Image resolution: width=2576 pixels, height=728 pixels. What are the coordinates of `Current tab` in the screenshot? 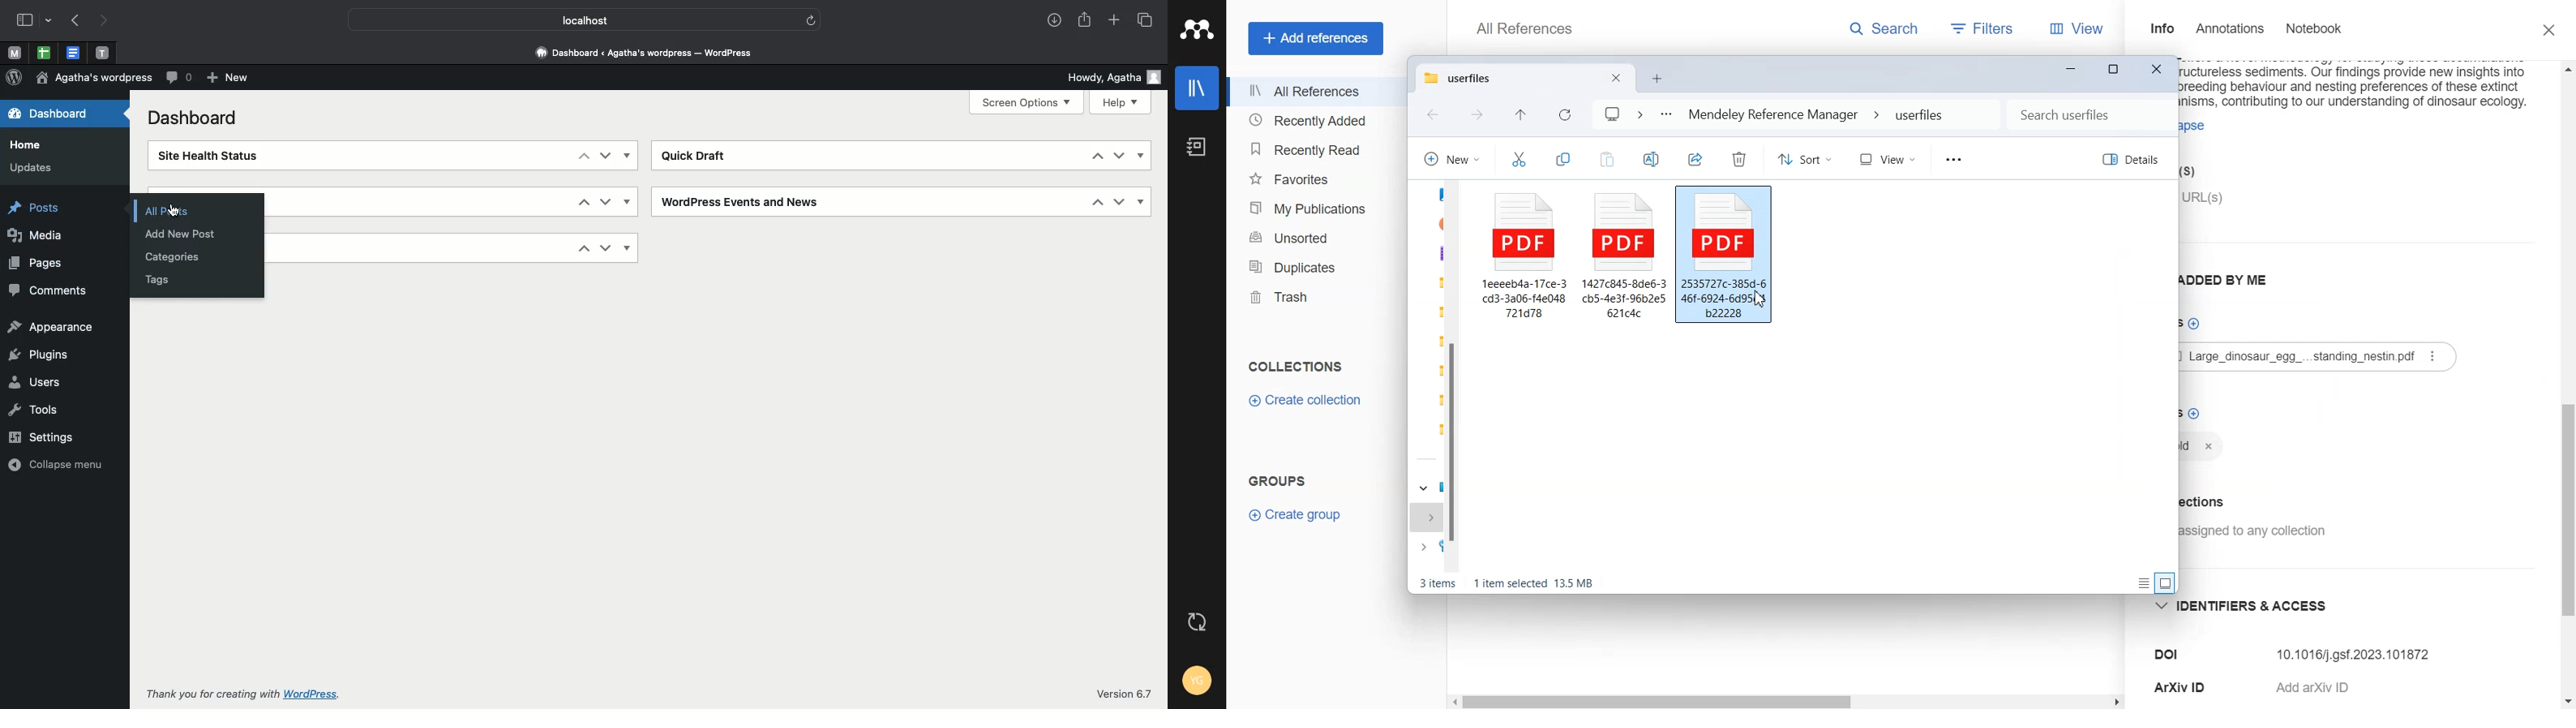 It's located at (1522, 77).